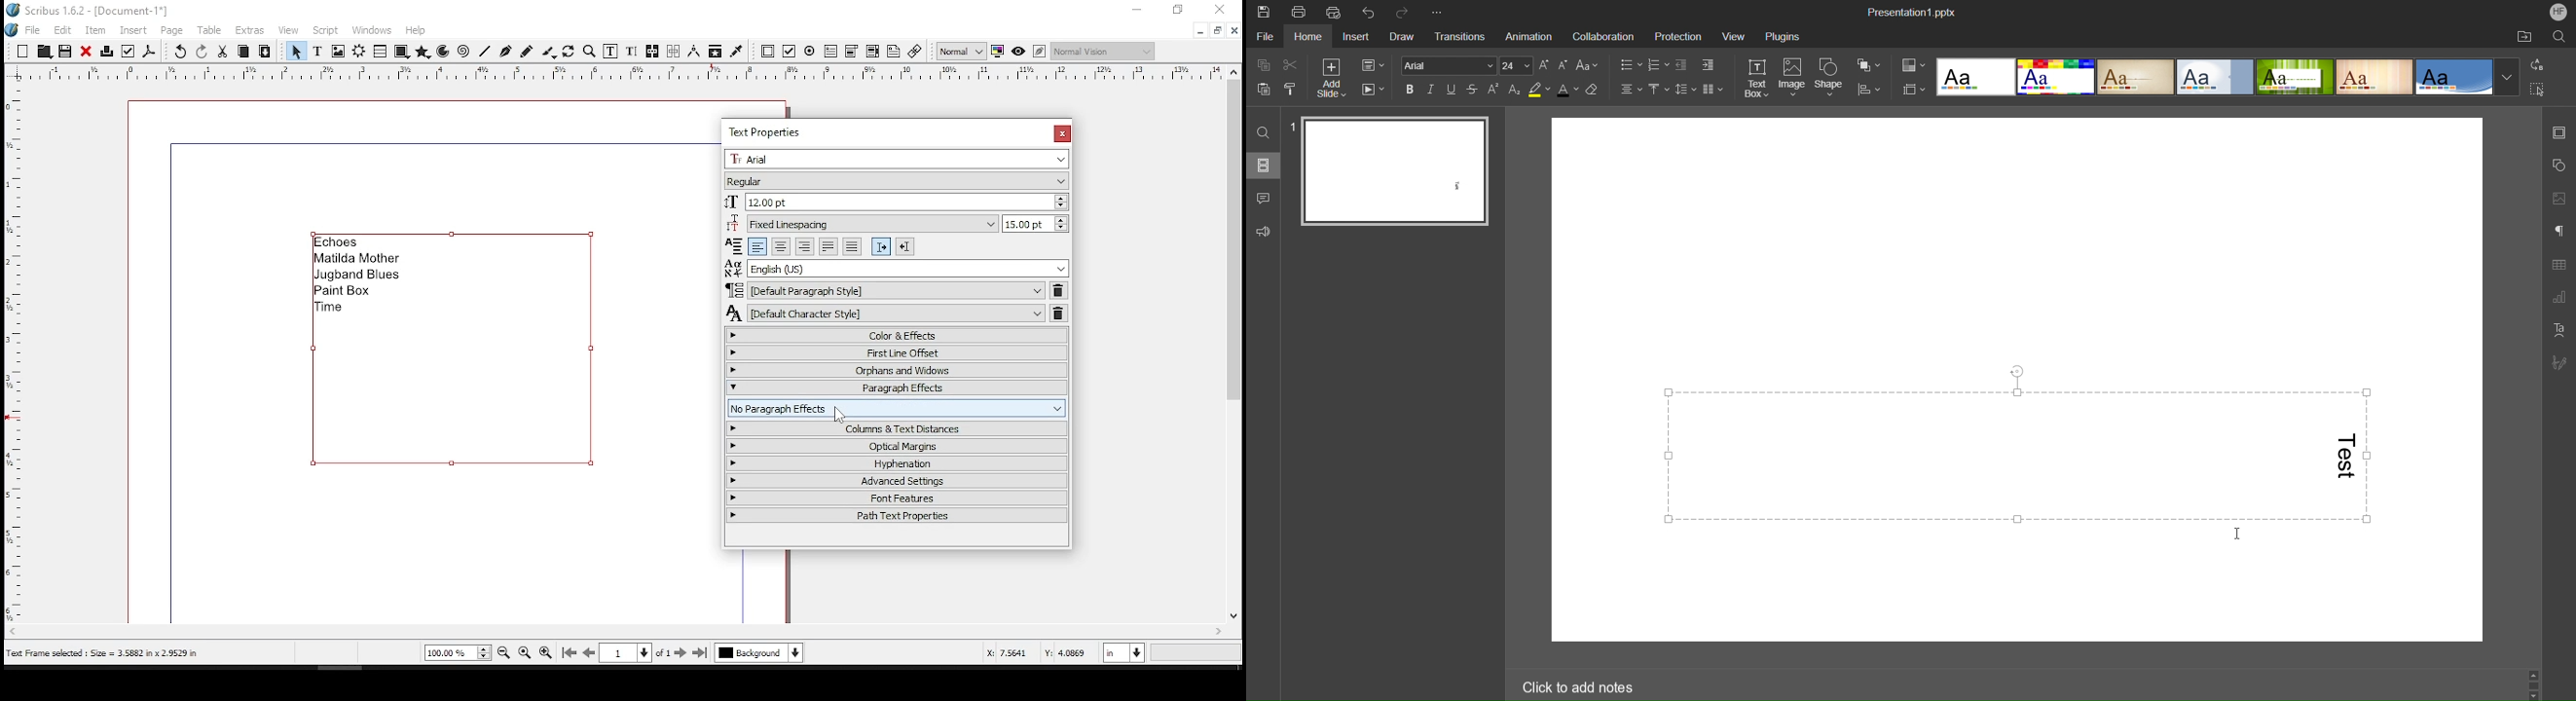 Image resolution: width=2576 pixels, height=728 pixels. I want to click on Erase Style, so click(1594, 89).